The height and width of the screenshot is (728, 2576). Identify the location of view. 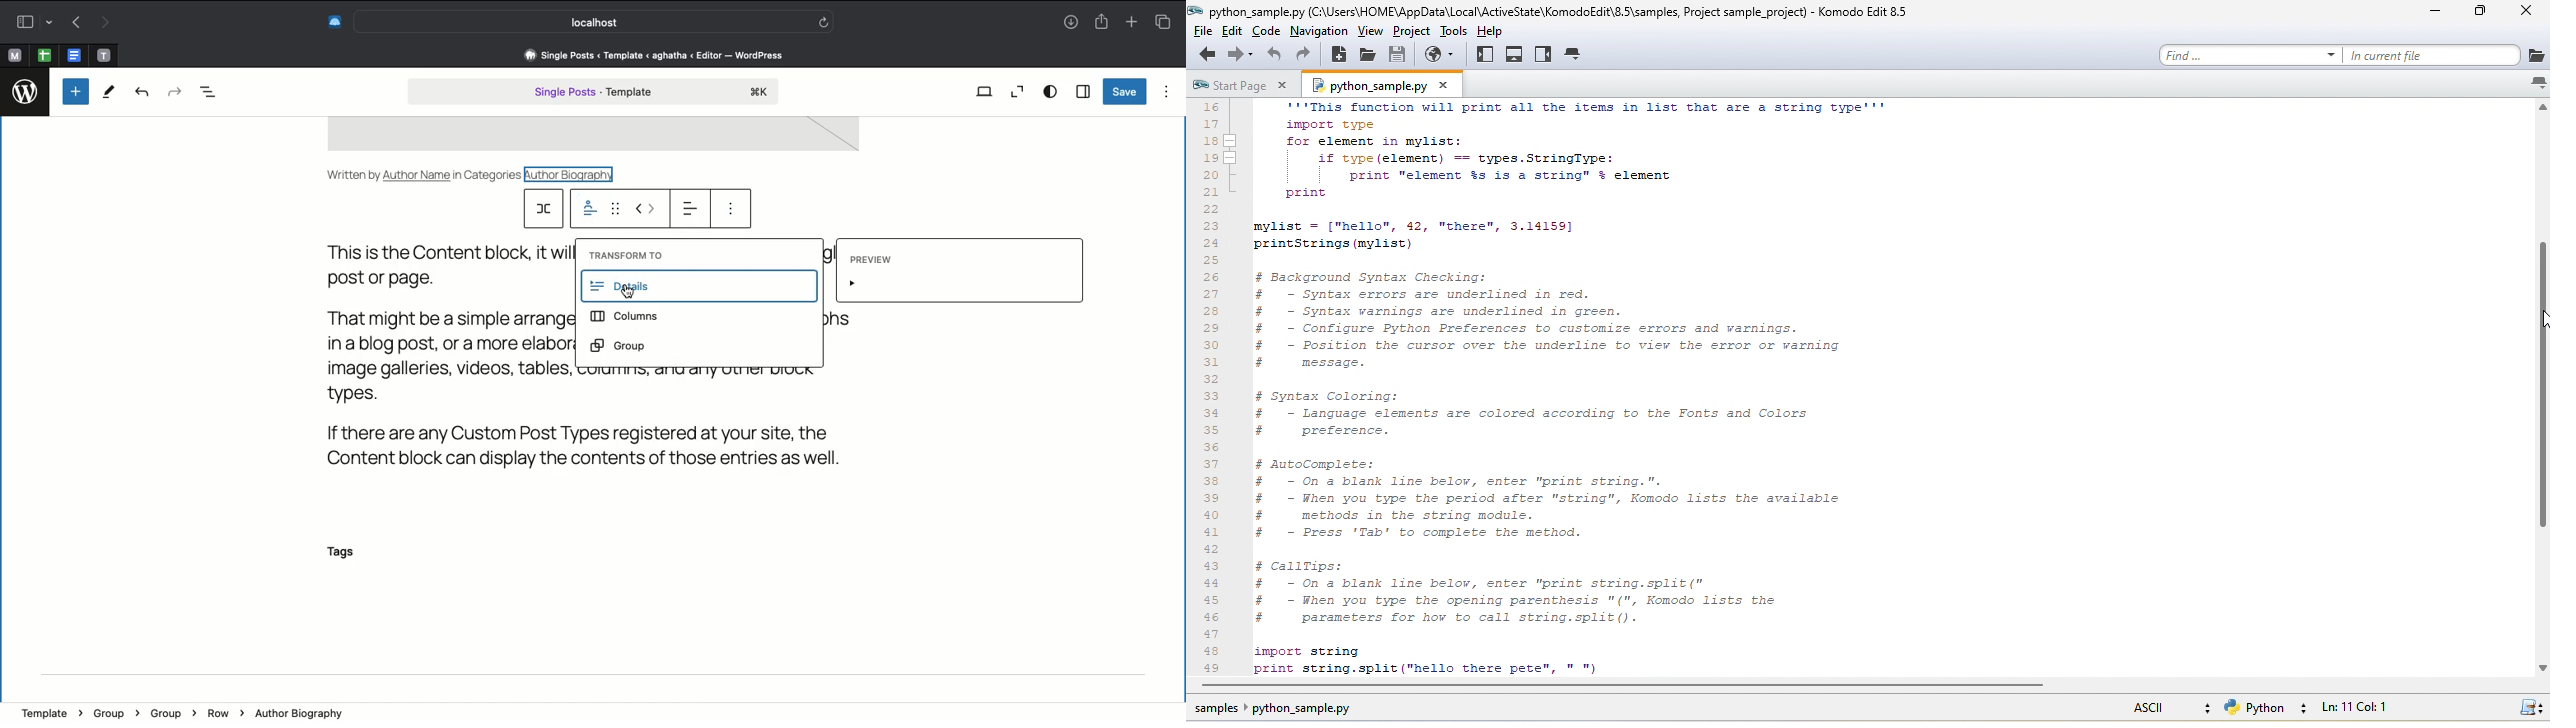
(1370, 31).